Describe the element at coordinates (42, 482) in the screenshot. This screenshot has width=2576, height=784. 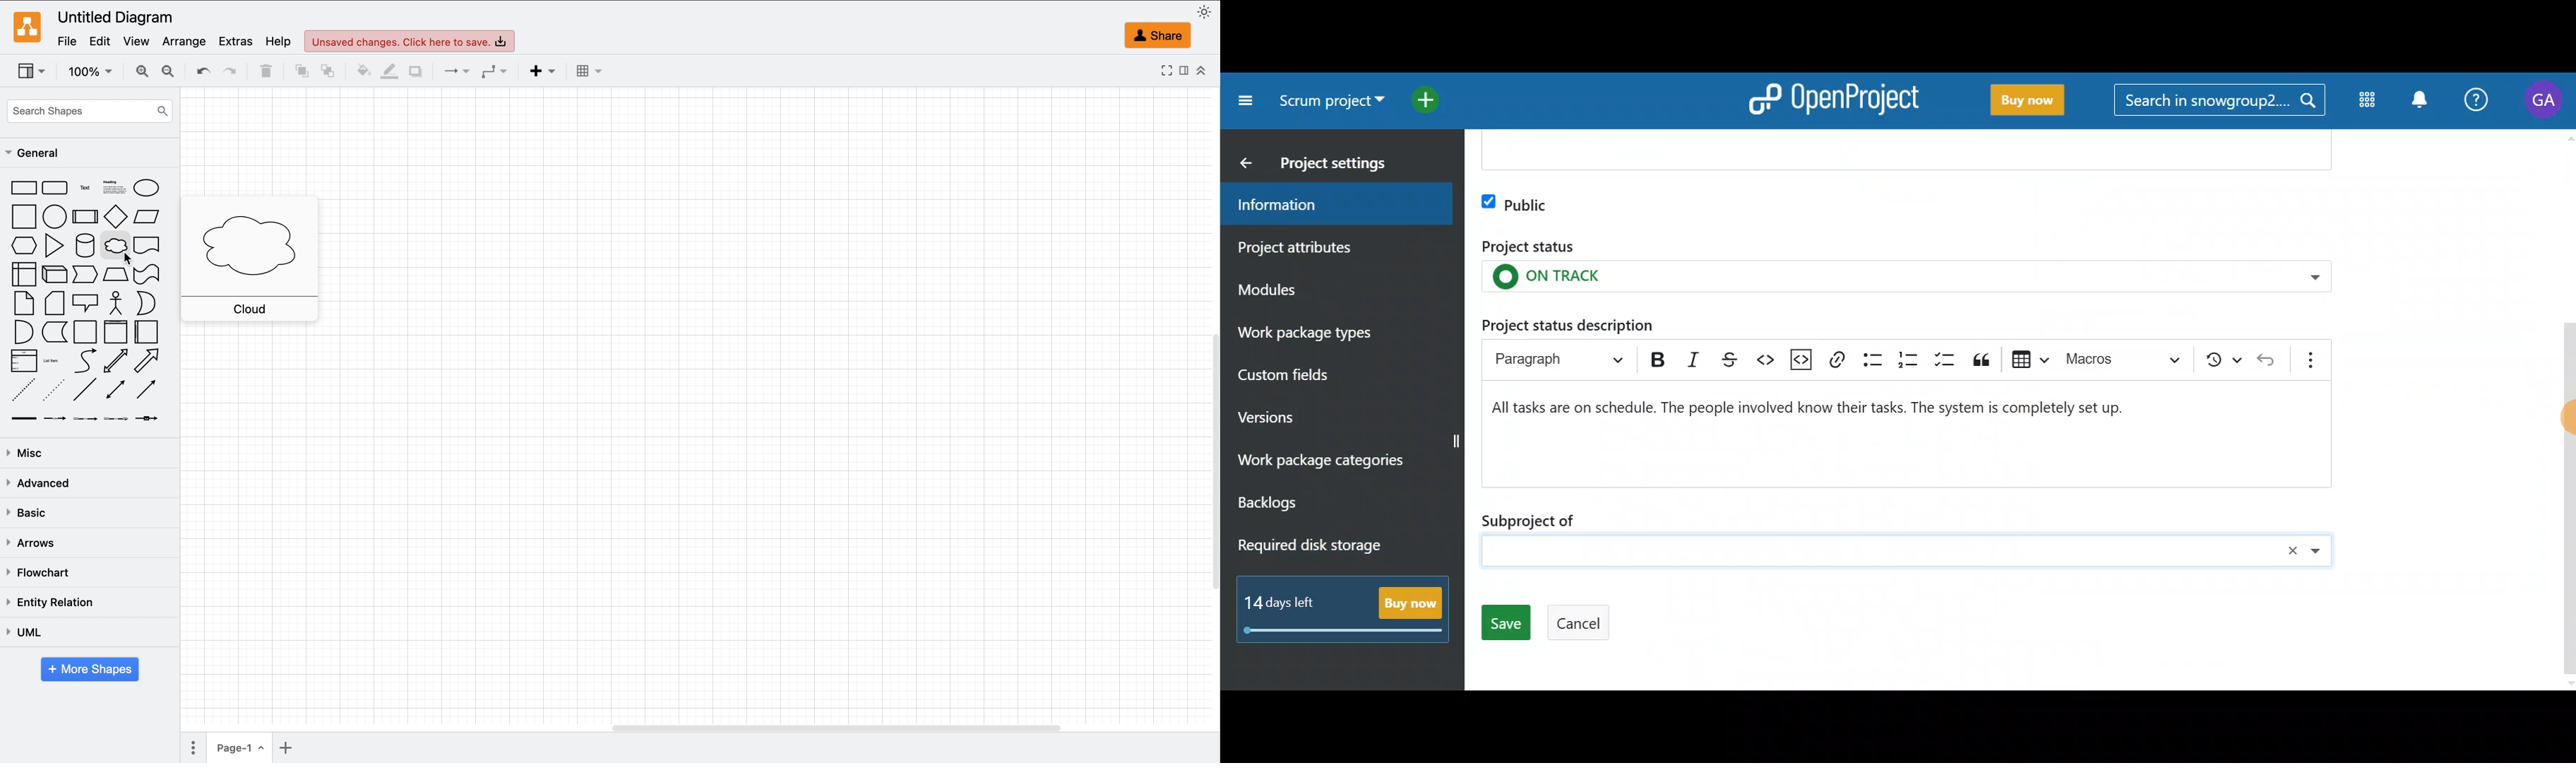
I see `advanced` at that location.